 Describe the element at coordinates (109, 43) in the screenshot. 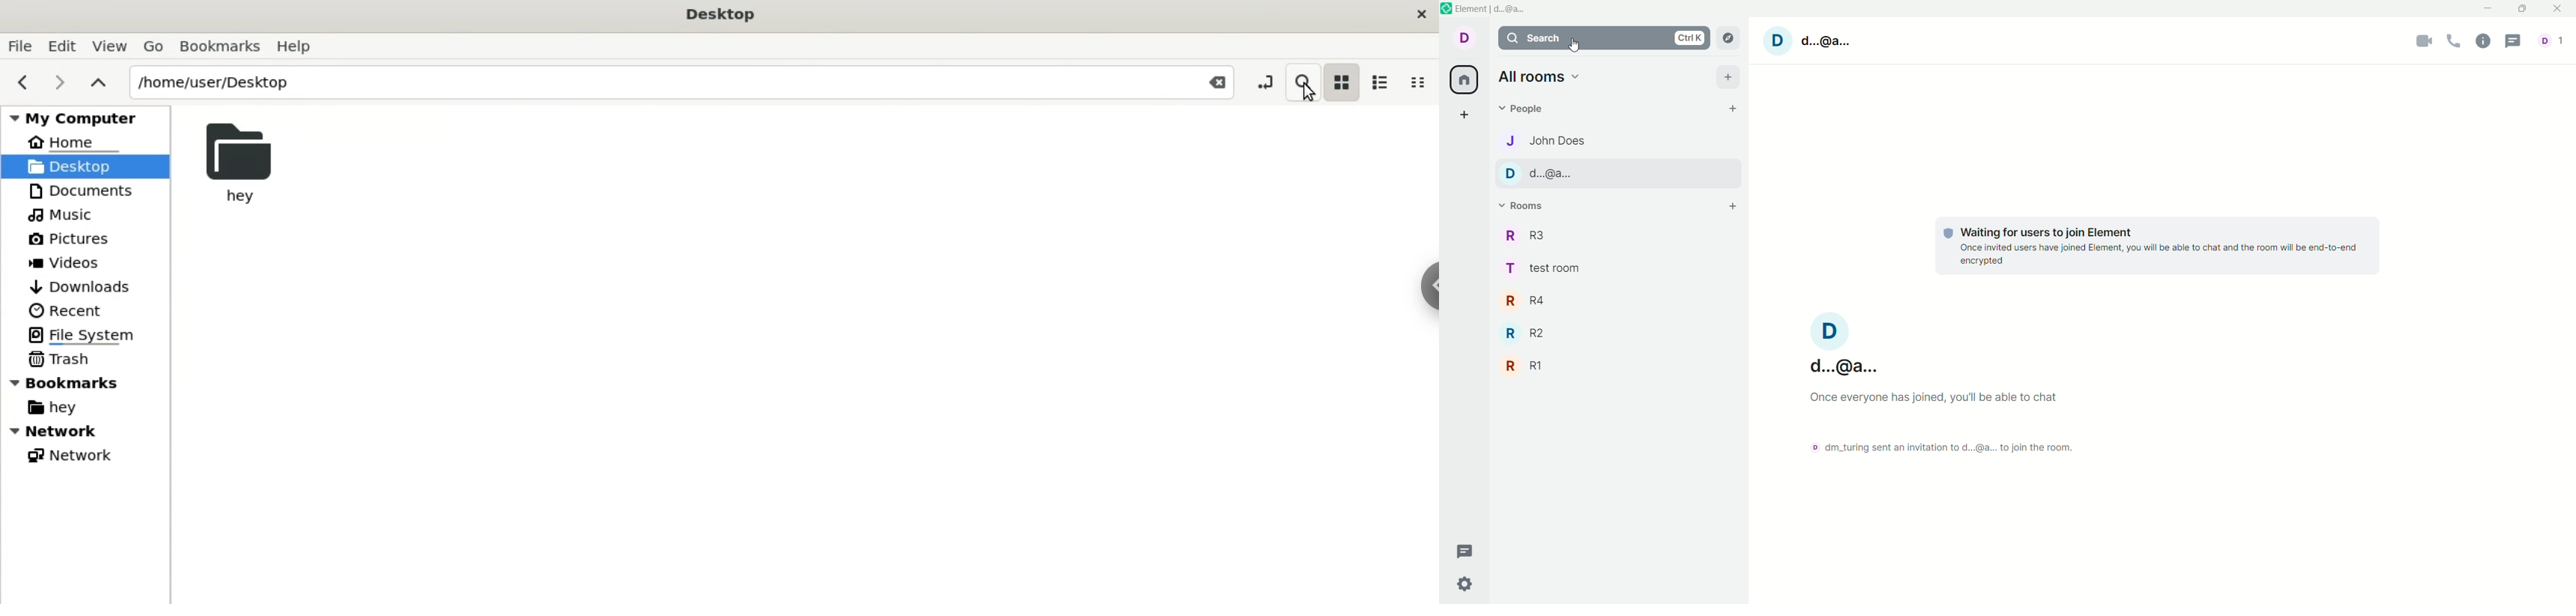

I see `View` at that location.